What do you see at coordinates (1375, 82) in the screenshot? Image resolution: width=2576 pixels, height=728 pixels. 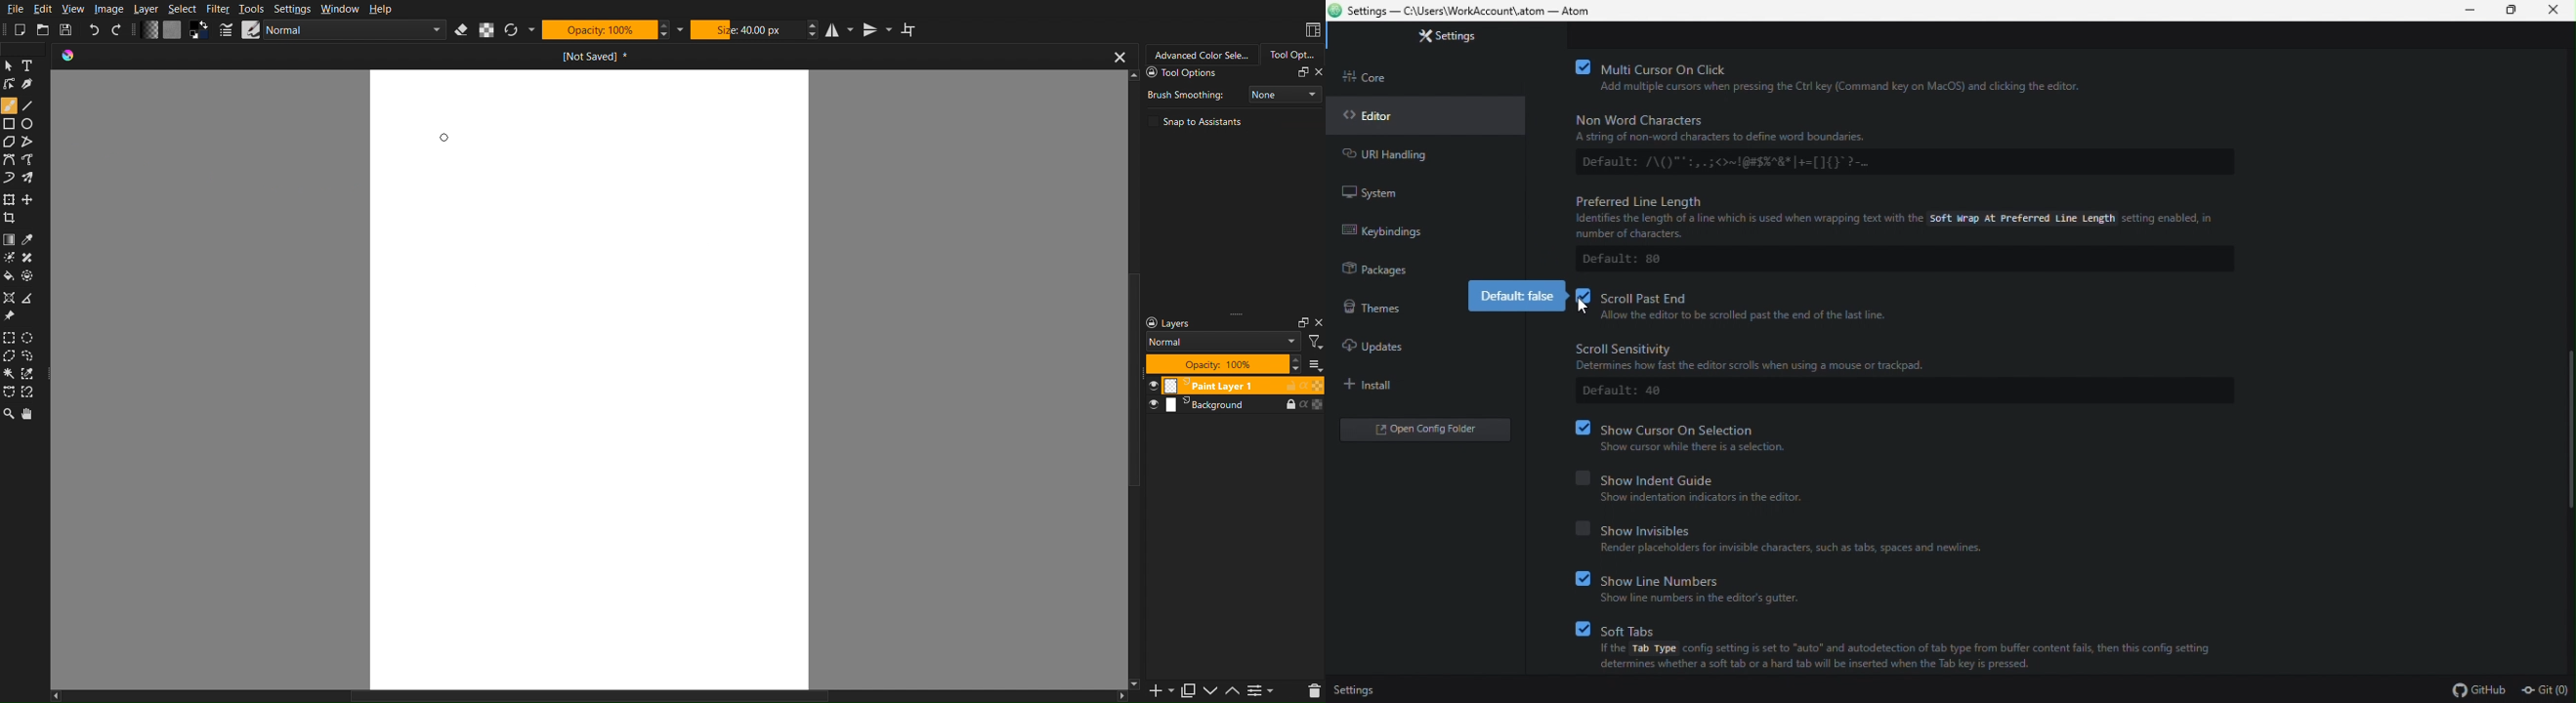 I see `core` at bounding box center [1375, 82].